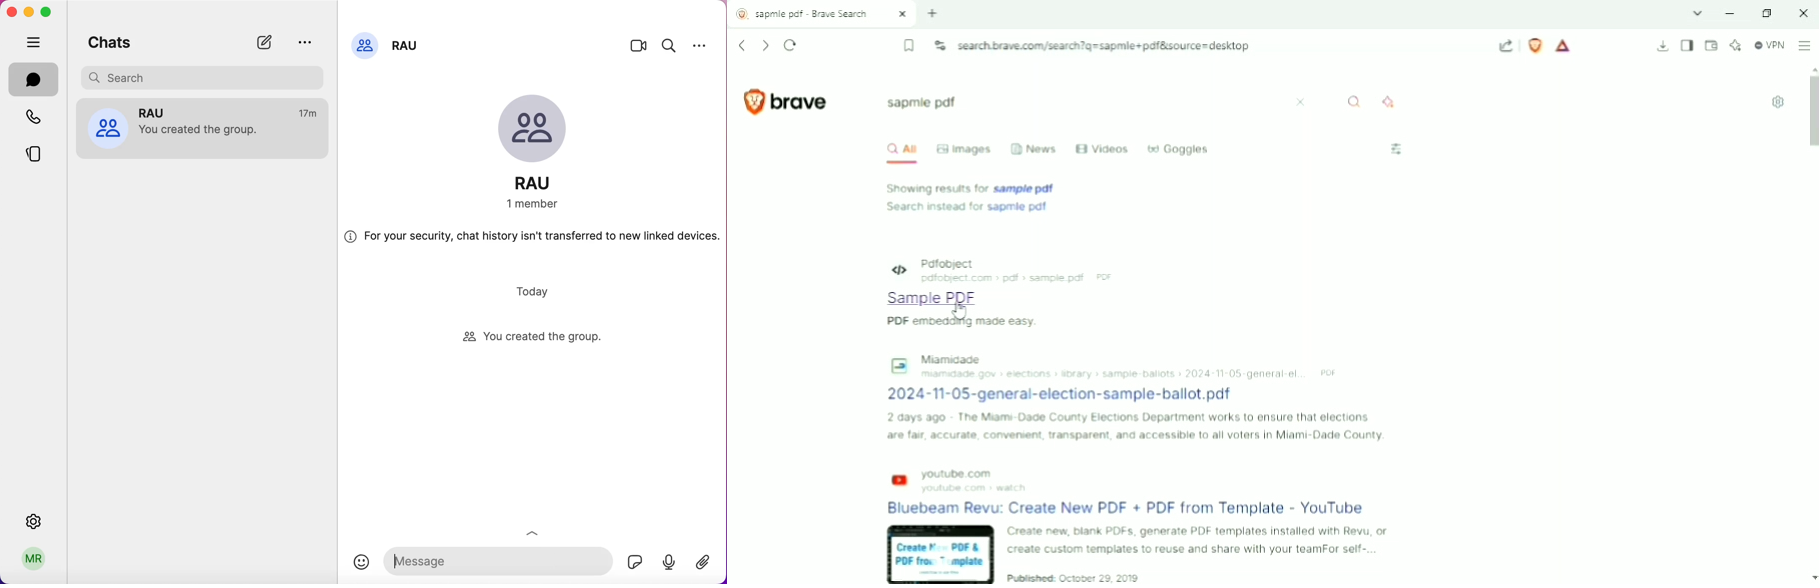 The width and height of the screenshot is (1820, 588). What do you see at coordinates (707, 563) in the screenshot?
I see `attach` at bounding box center [707, 563].